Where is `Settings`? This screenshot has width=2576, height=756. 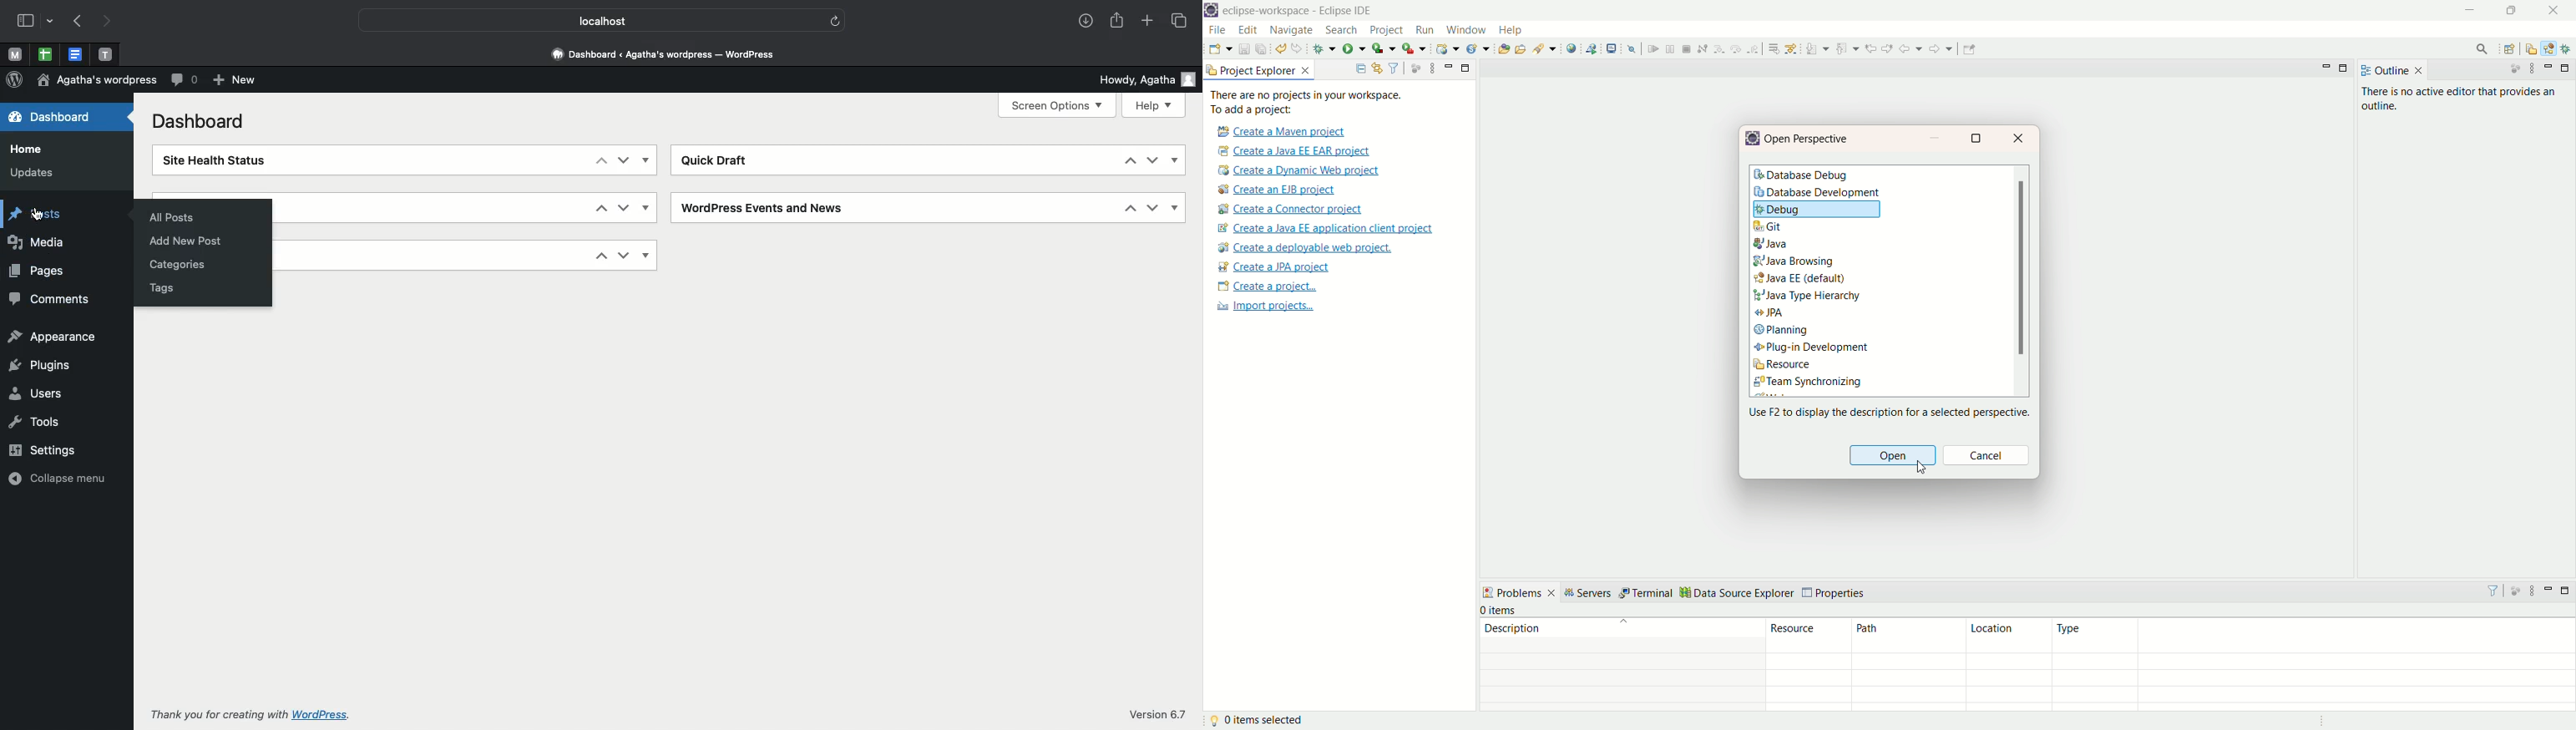
Settings is located at coordinates (47, 449).